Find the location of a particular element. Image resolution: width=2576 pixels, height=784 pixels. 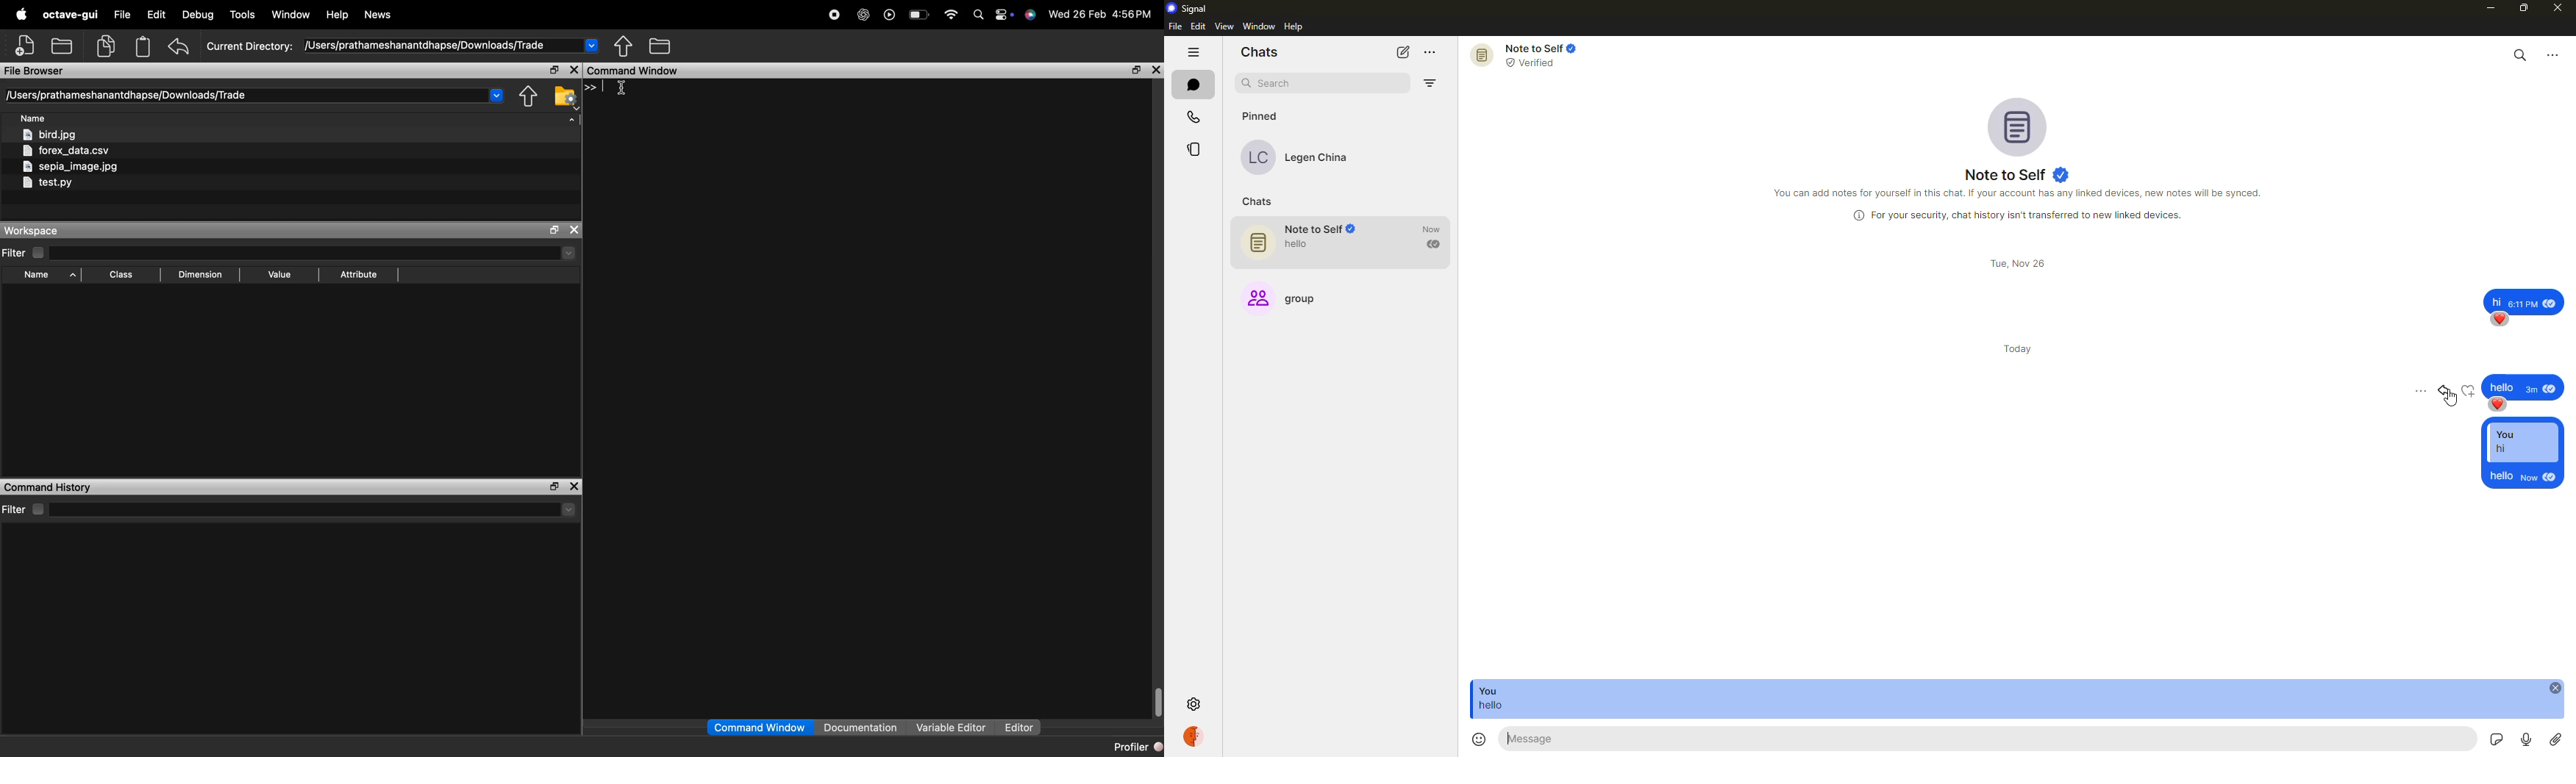

record is located at coordinates (2522, 738).